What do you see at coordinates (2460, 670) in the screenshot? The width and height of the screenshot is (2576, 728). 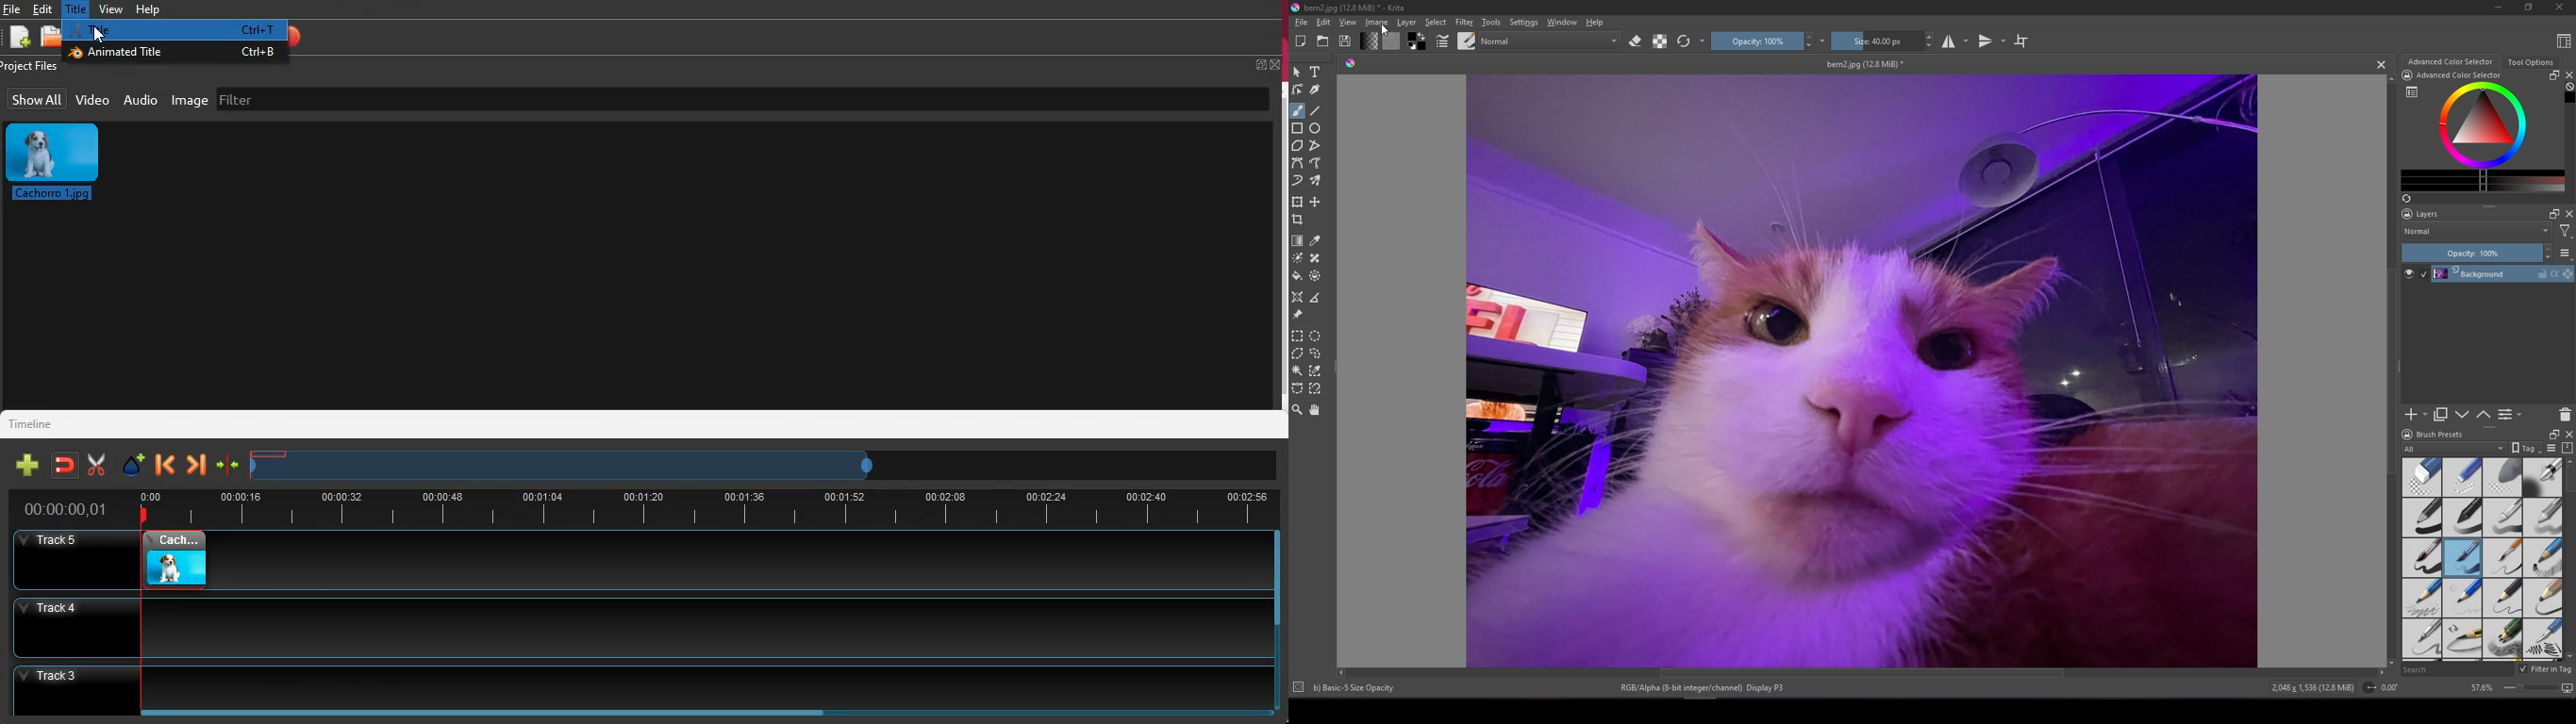 I see `Brush preset search` at bounding box center [2460, 670].